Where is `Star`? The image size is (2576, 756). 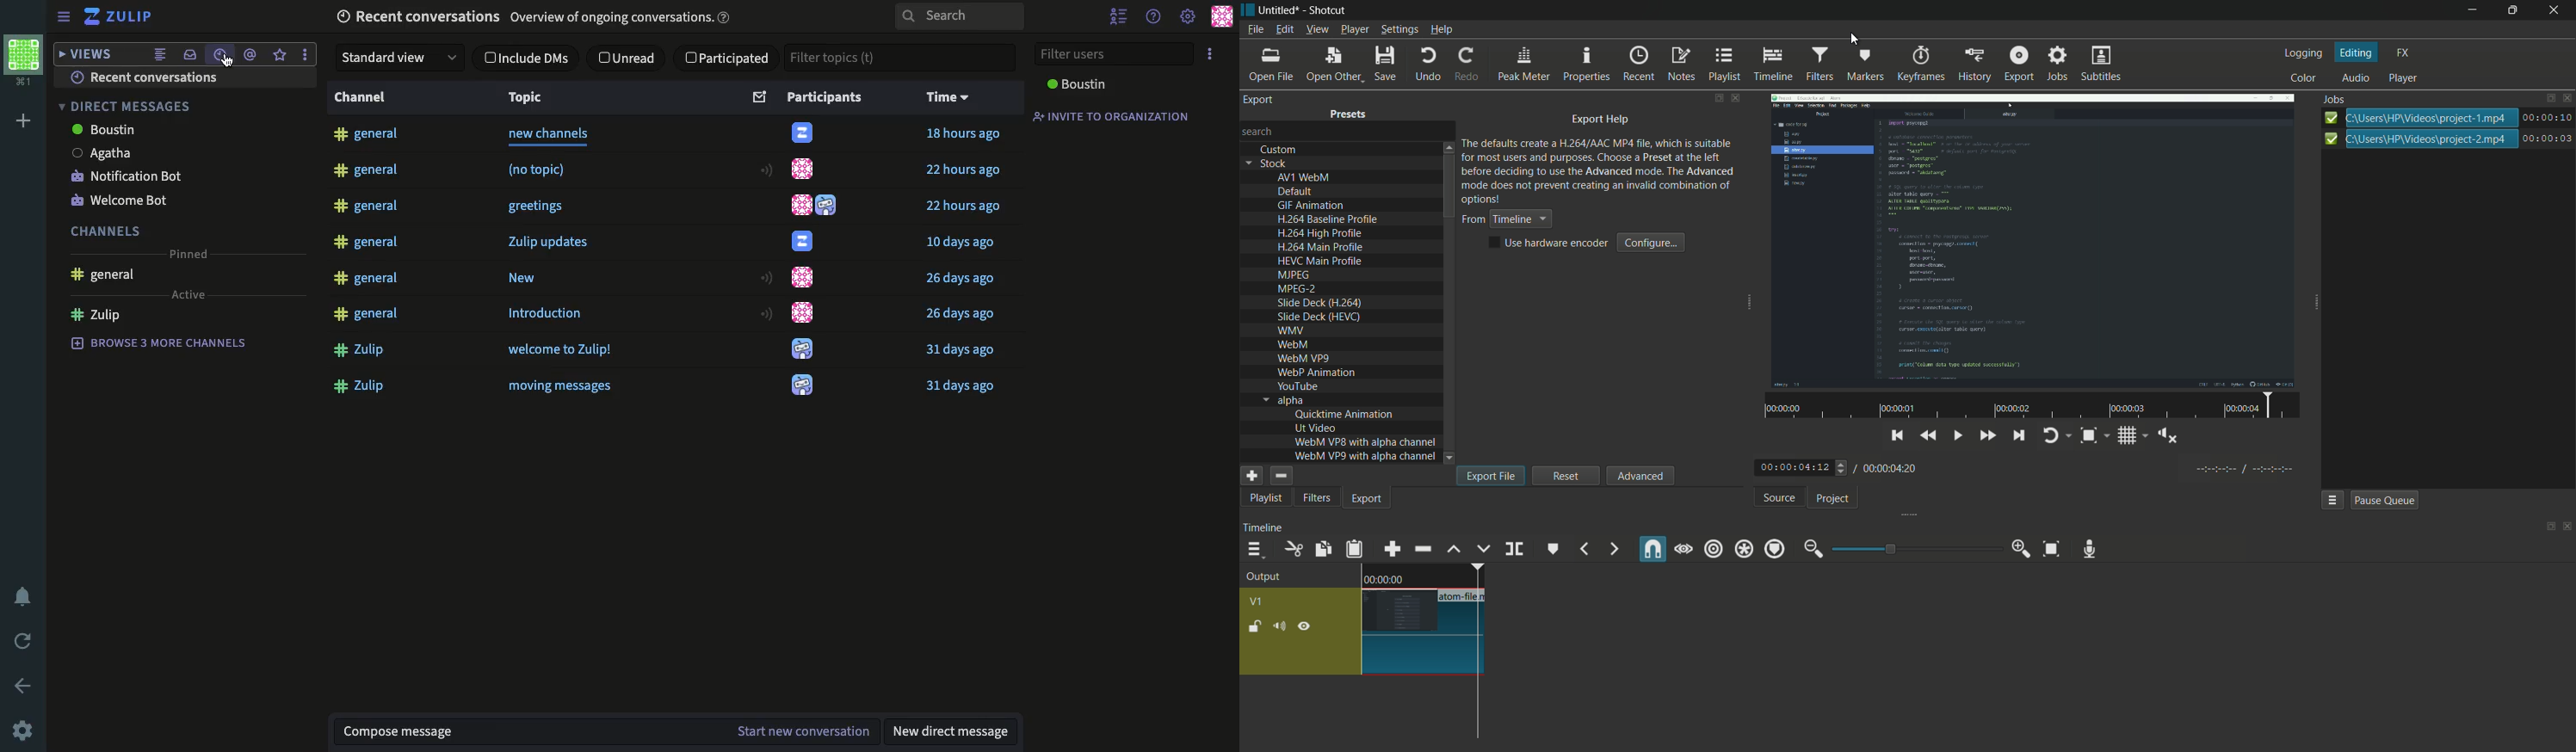
Star is located at coordinates (282, 57).